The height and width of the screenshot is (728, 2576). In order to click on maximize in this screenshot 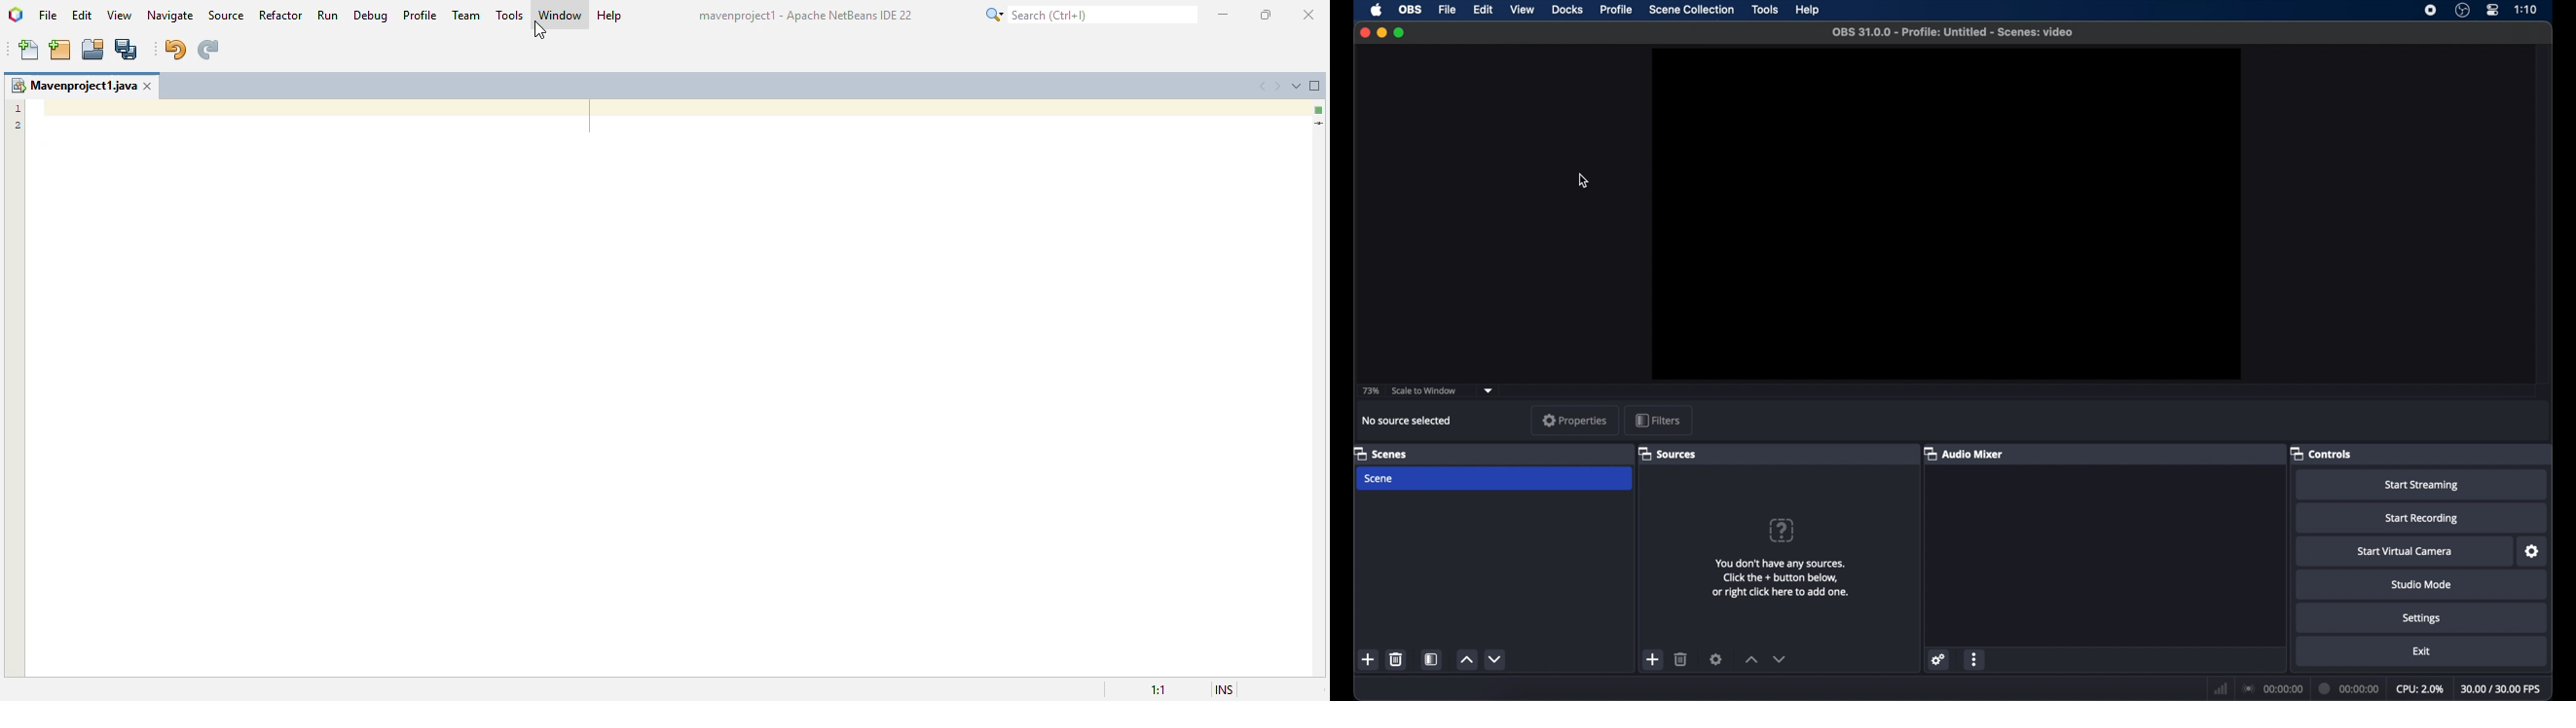, I will do `click(1400, 32)`.